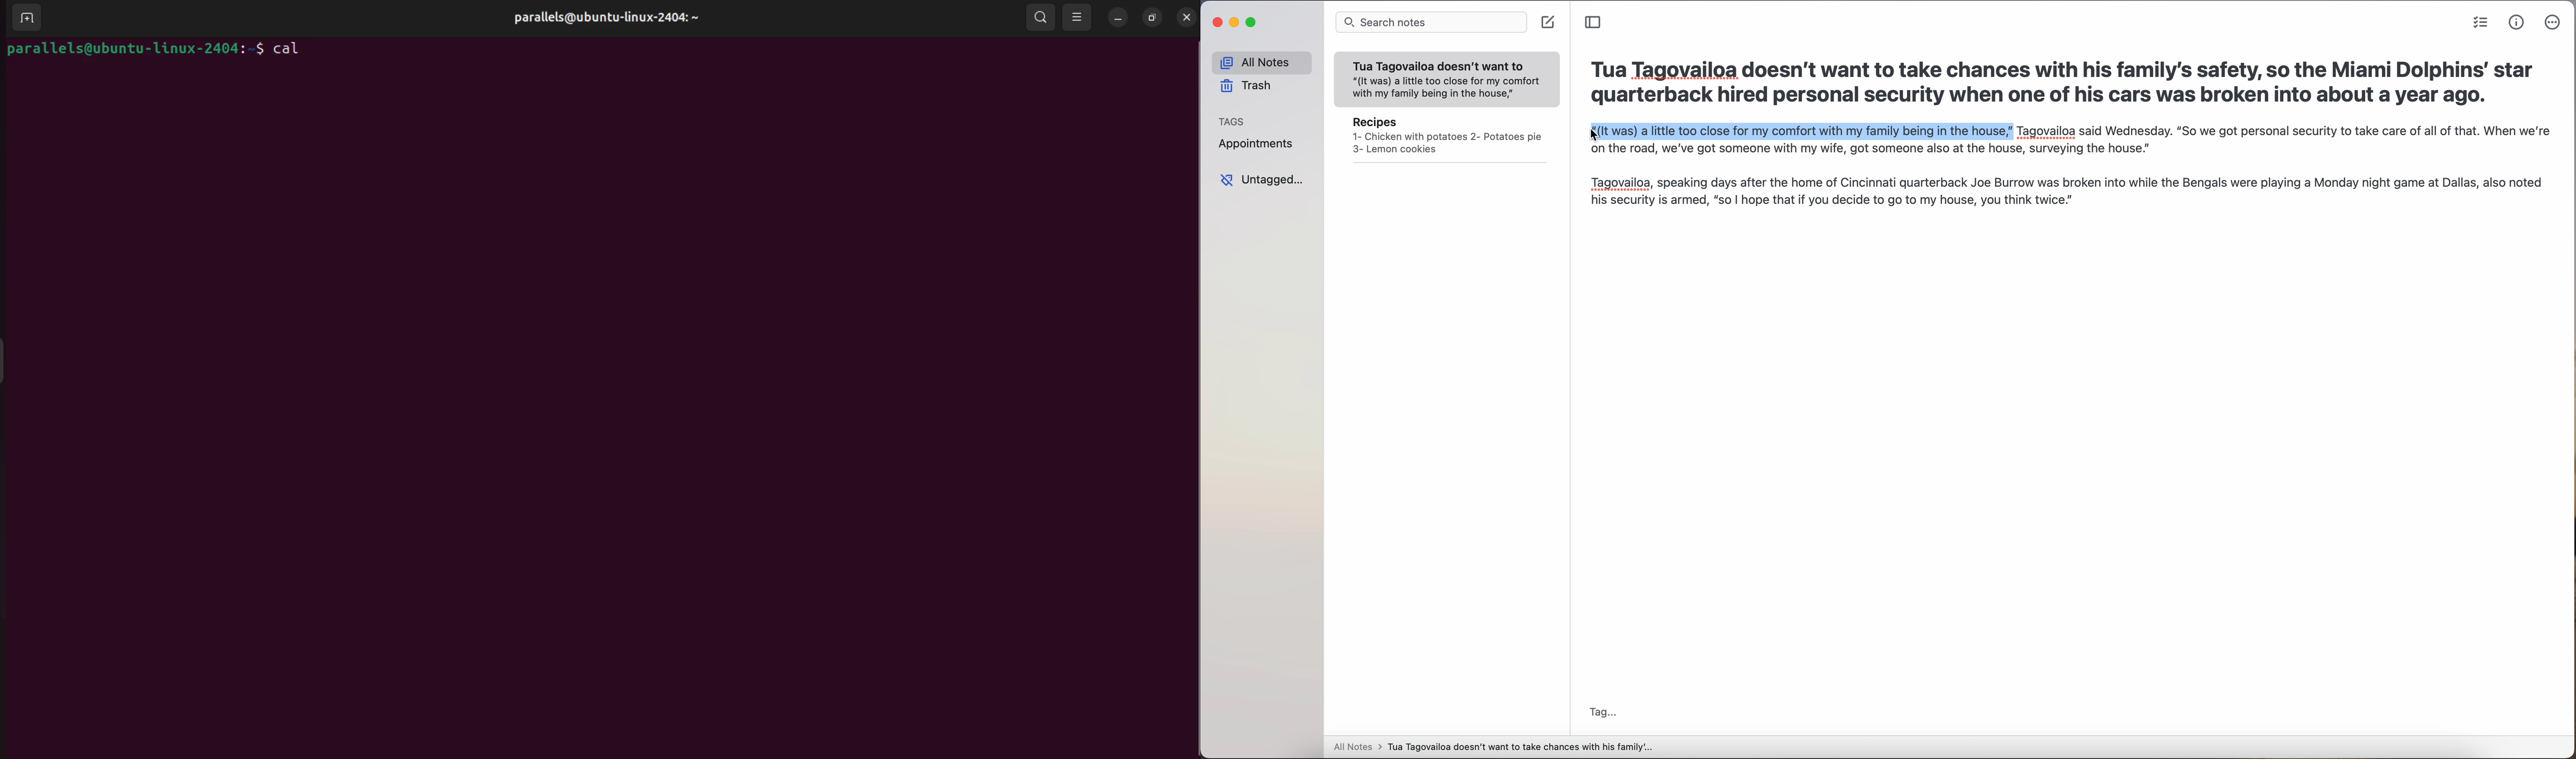 Image resolution: width=2576 pixels, height=784 pixels. I want to click on close Simplenote, so click(1217, 22).